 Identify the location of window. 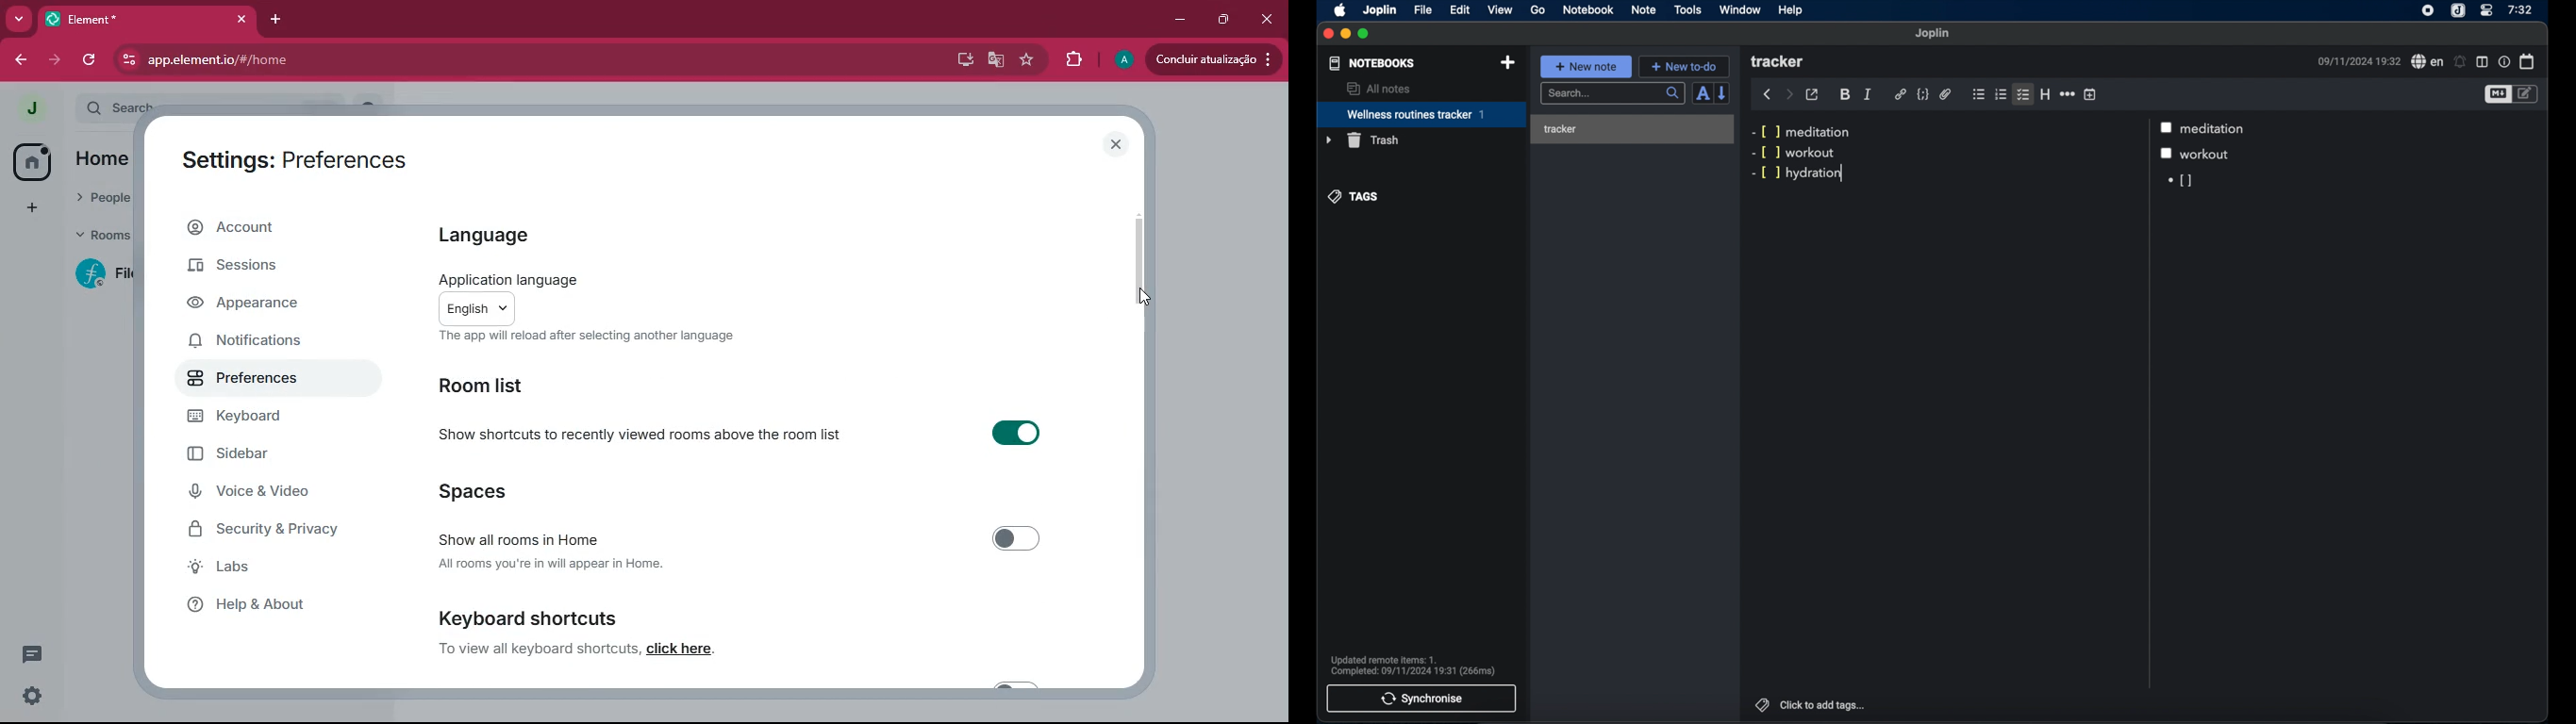
(1741, 9).